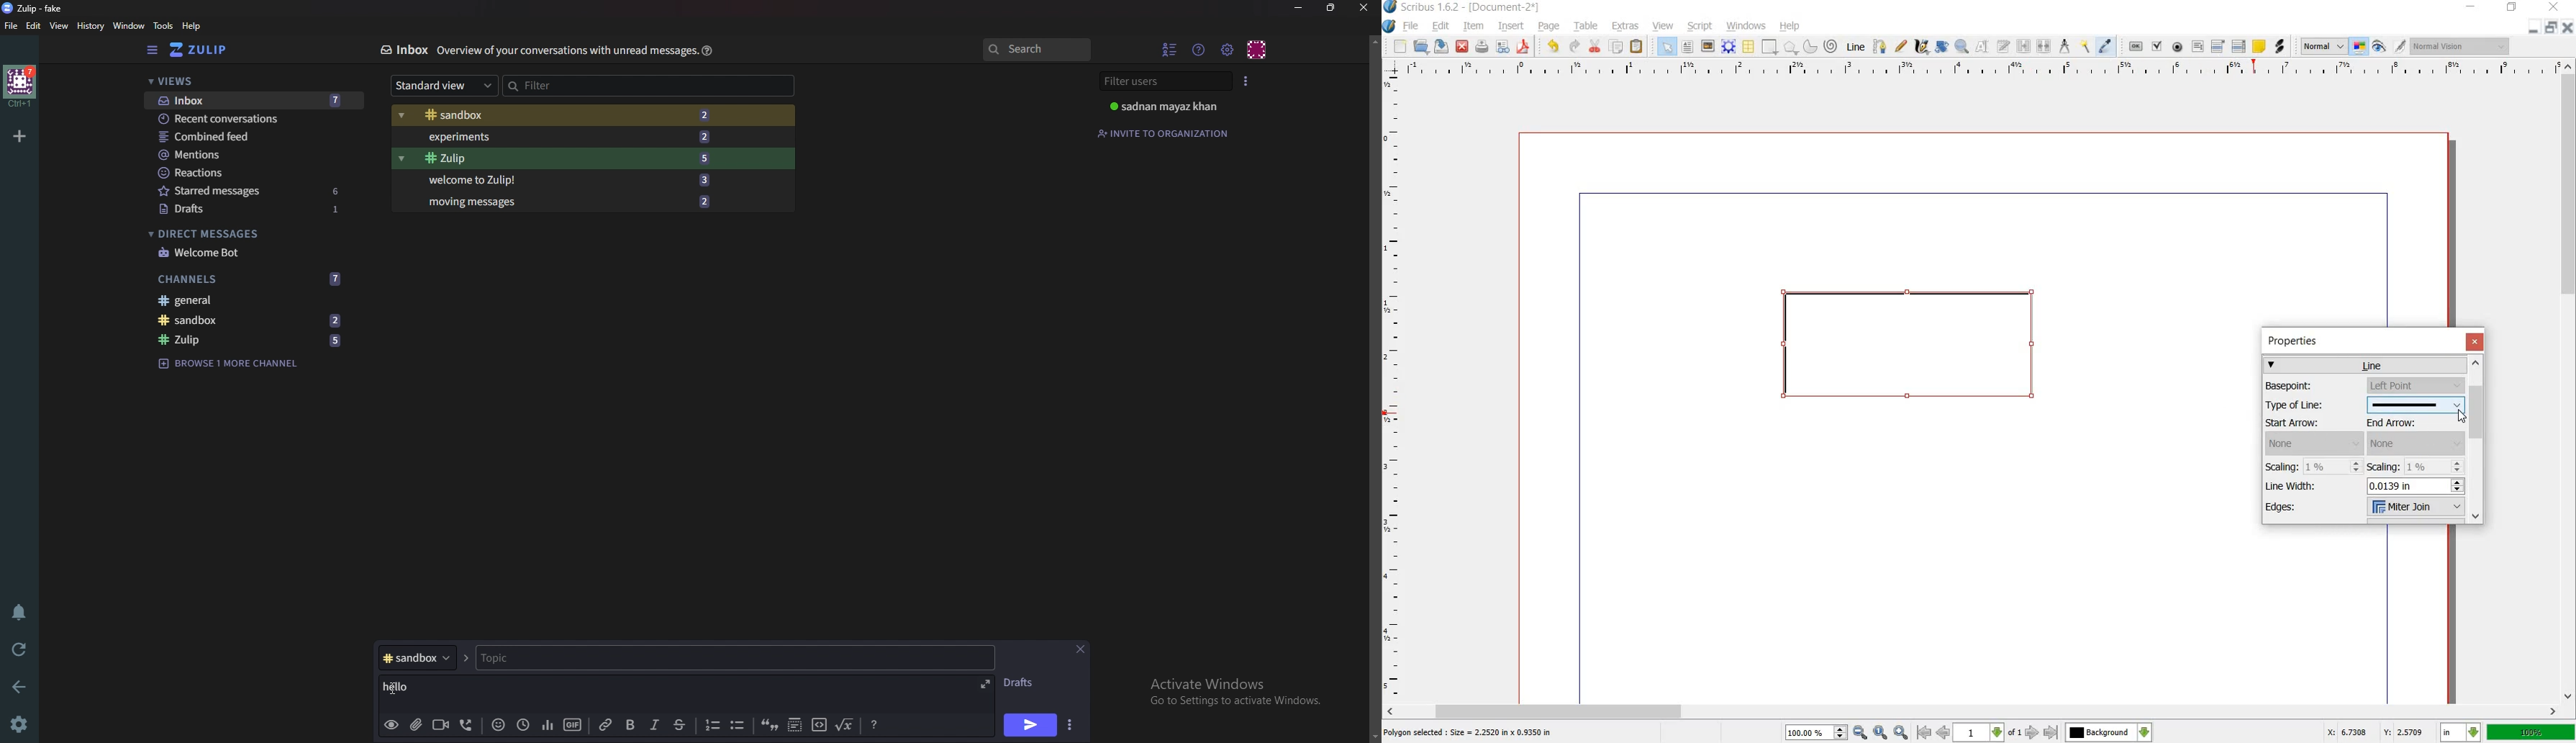 Image resolution: width=2576 pixels, height=756 pixels. Describe the element at coordinates (569, 201) in the screenshot. I see `Moving messages` at that location.